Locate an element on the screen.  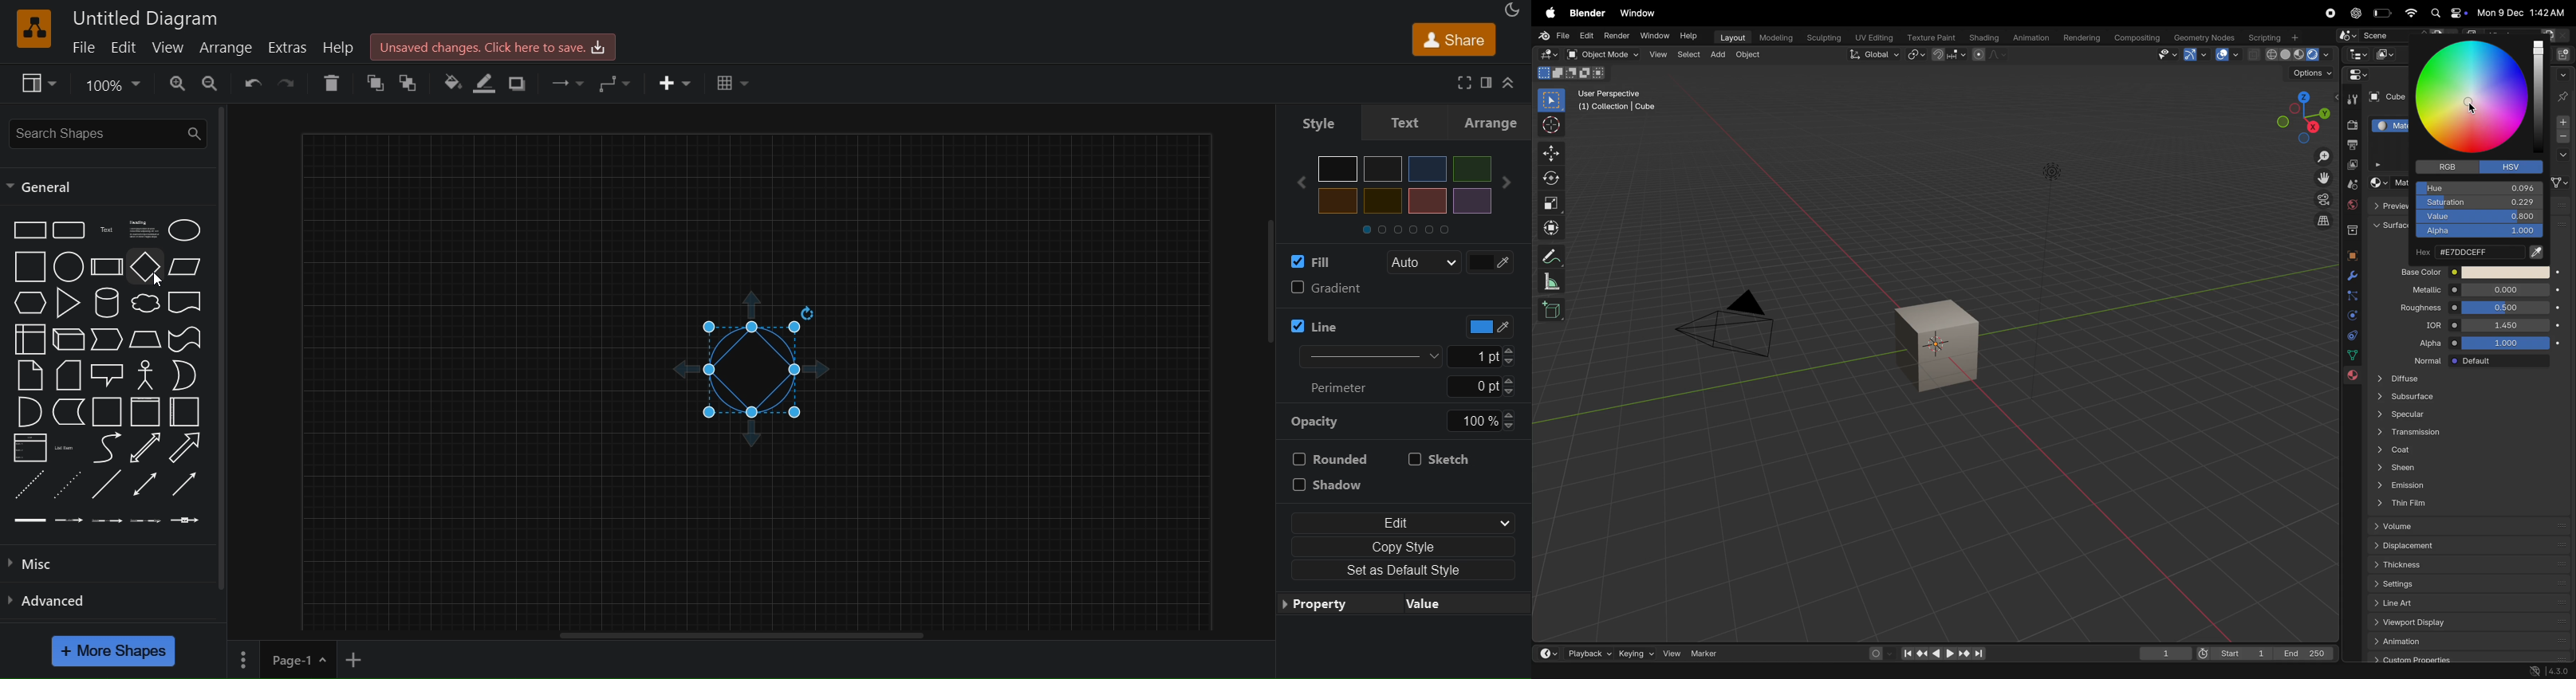
callout is located at coordinates (109, 375).